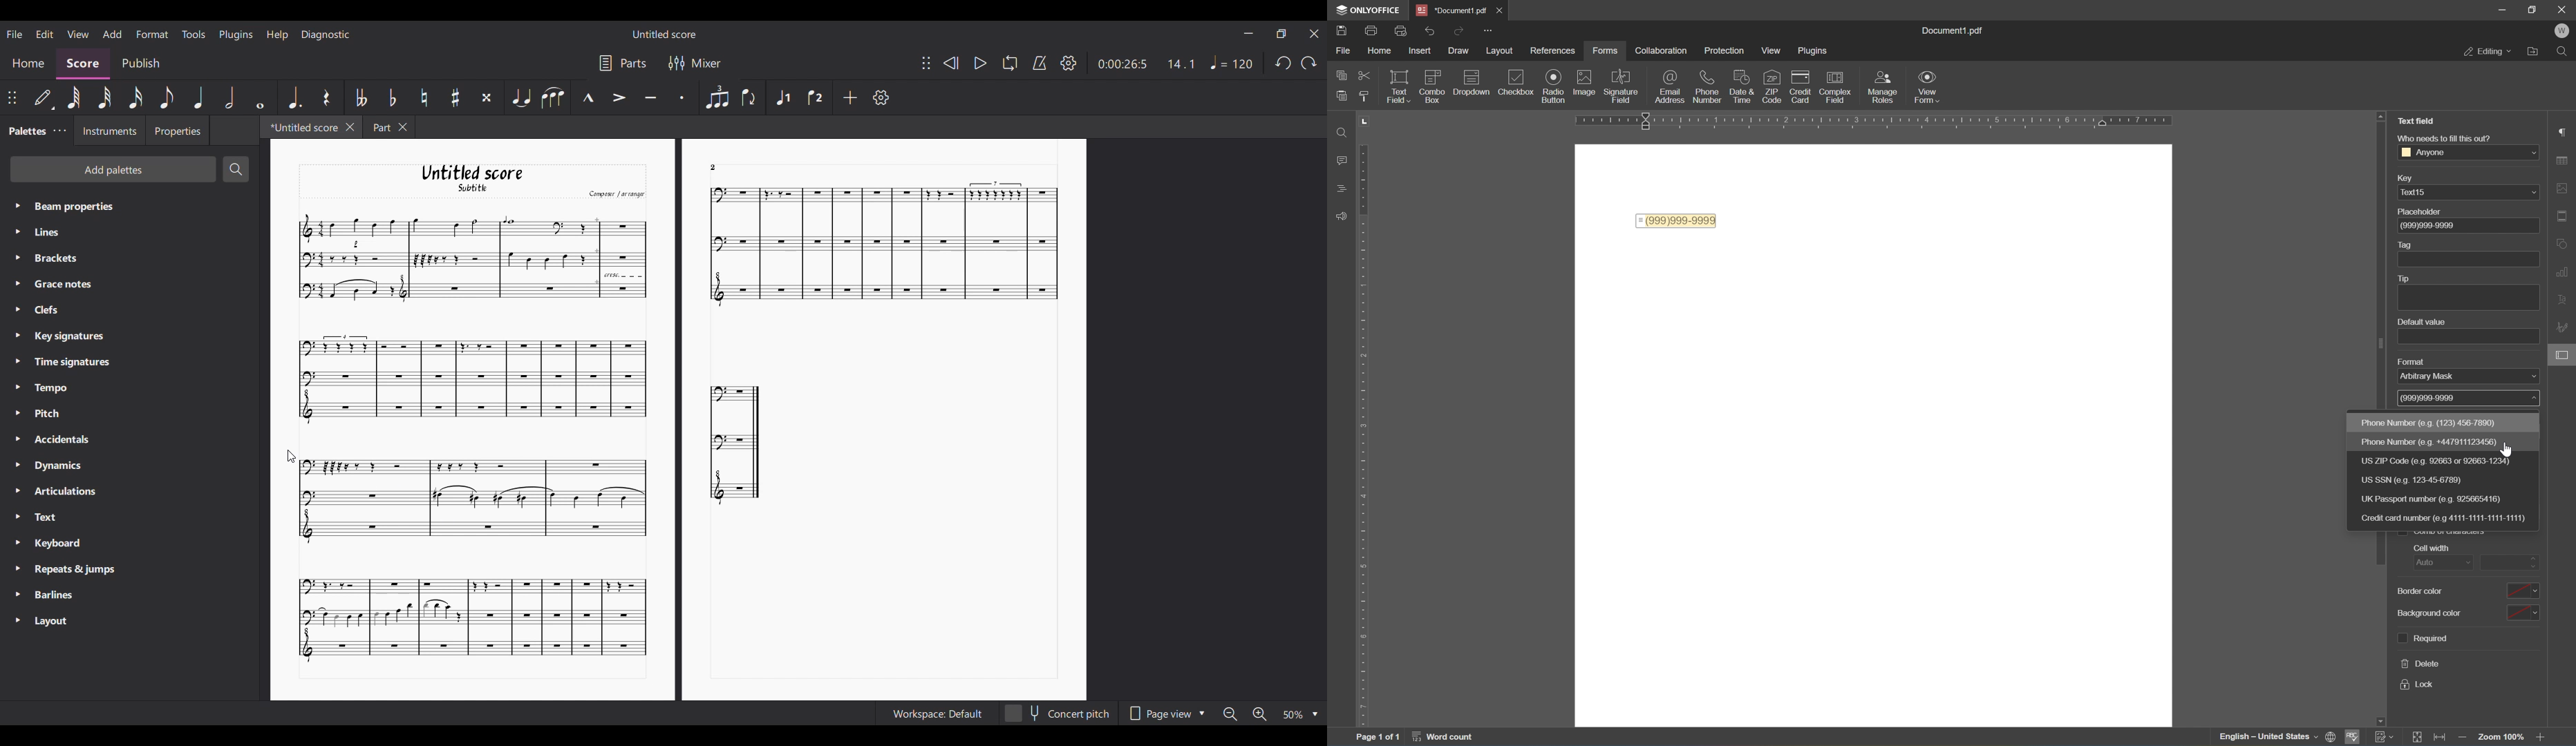 This screenshot has height=756, width=2576. I want to click on signature settings, so click(2563, 328).